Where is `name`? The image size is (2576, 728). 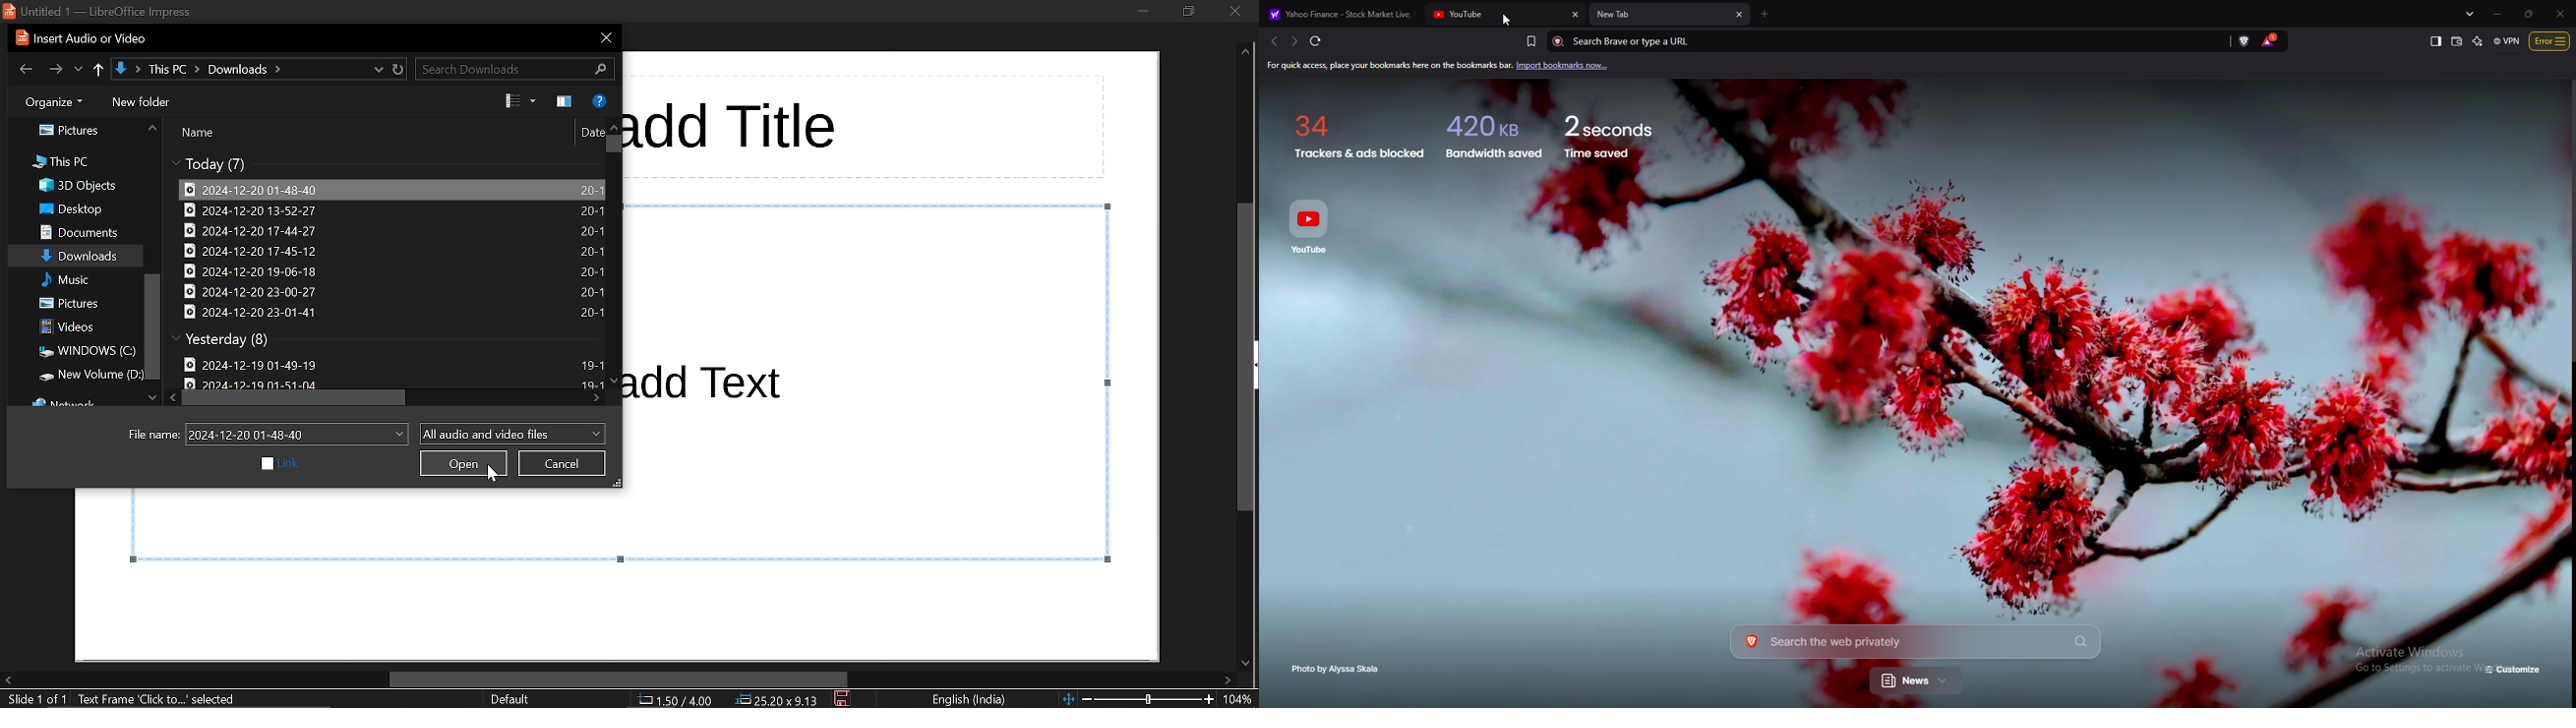 name is located at coordinates (200, 133).